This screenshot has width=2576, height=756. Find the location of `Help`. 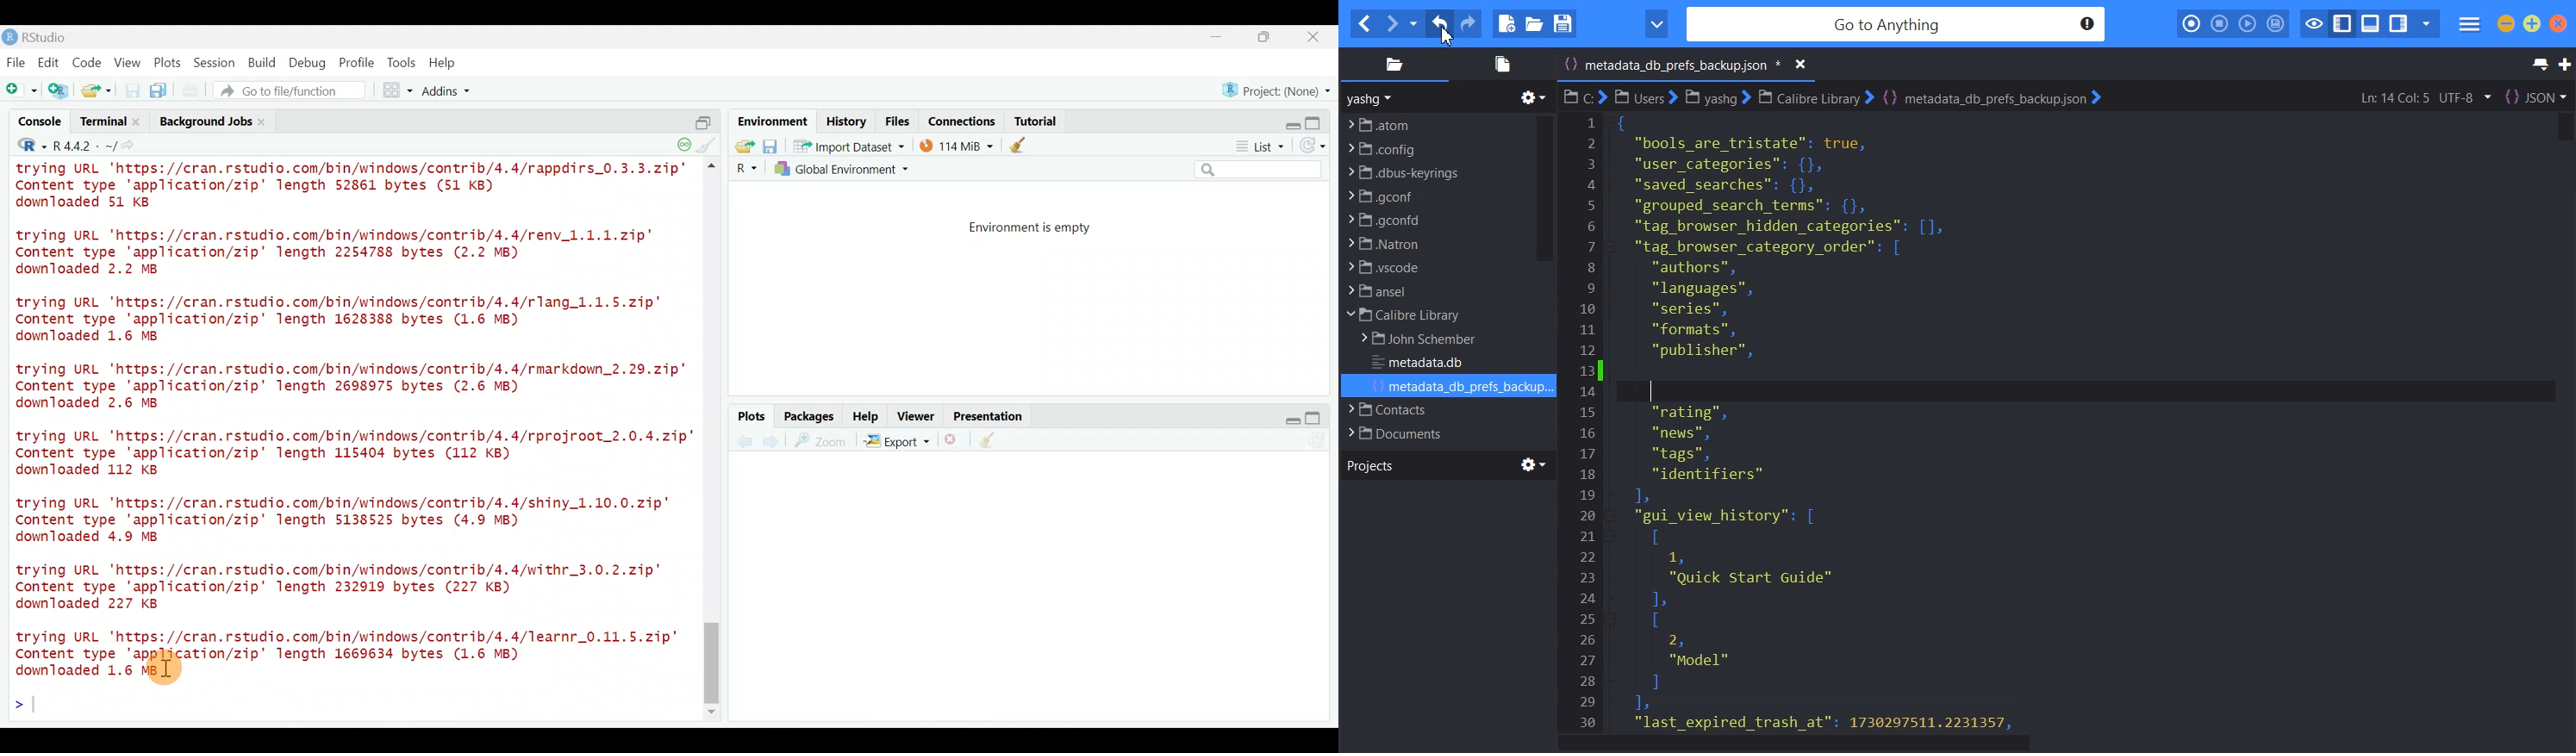

Help is located at coordinates (444, 63).